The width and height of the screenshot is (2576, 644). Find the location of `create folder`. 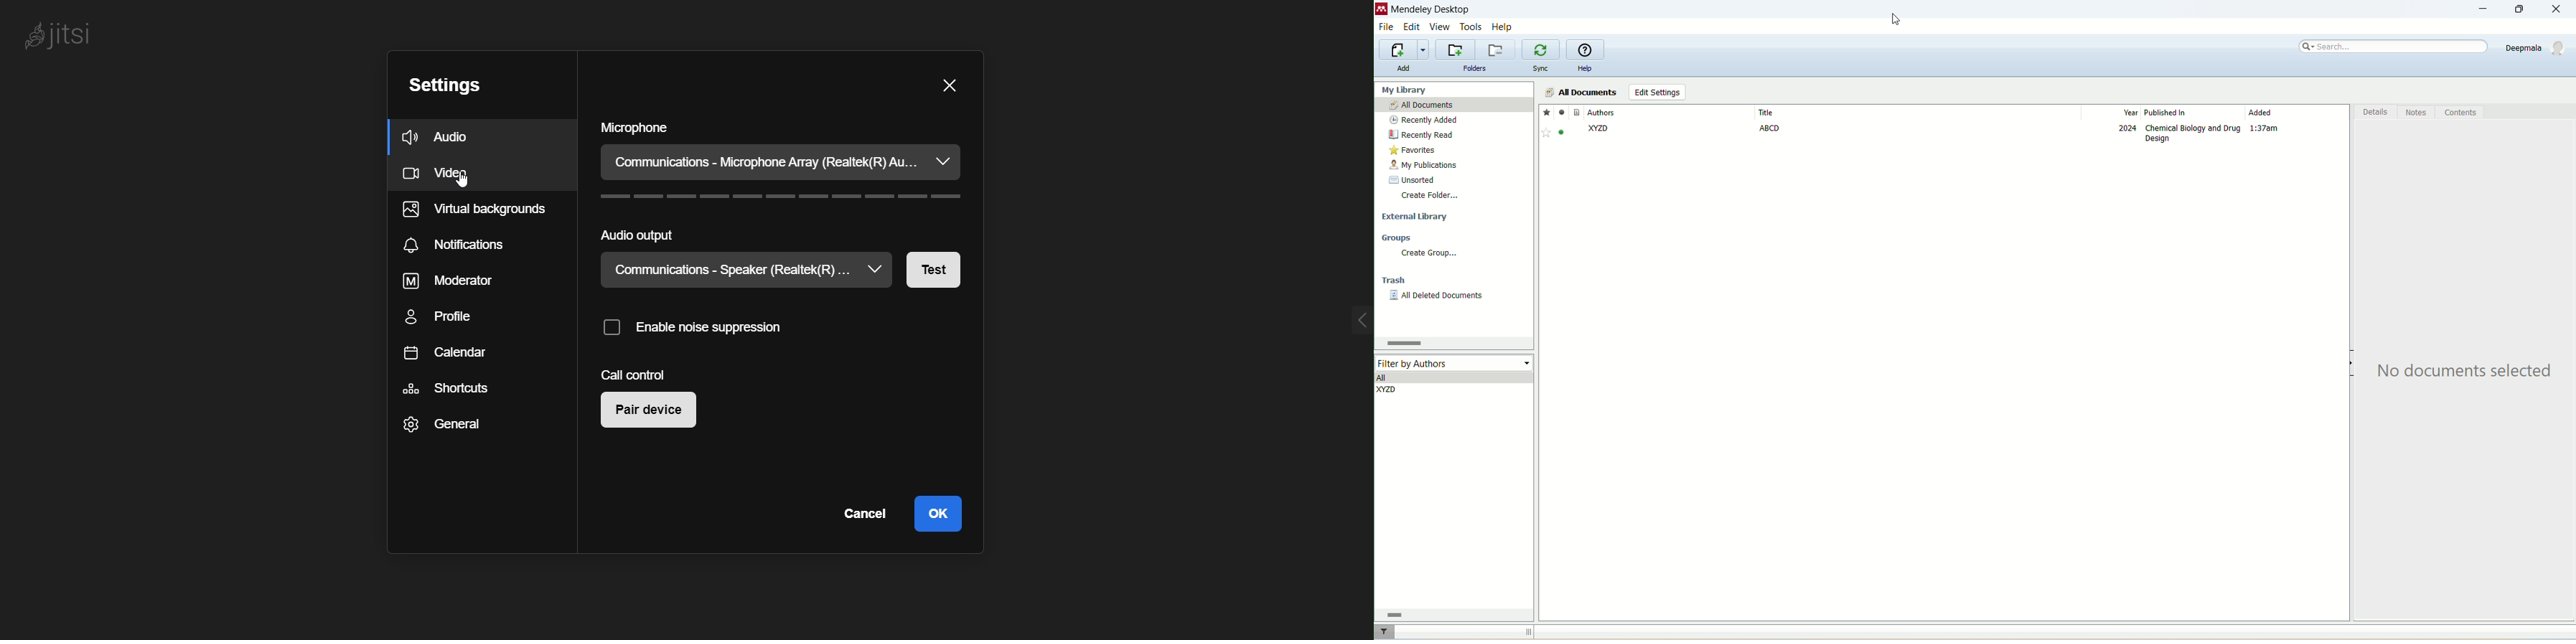

create folder is located at coordinates (1430, 195).